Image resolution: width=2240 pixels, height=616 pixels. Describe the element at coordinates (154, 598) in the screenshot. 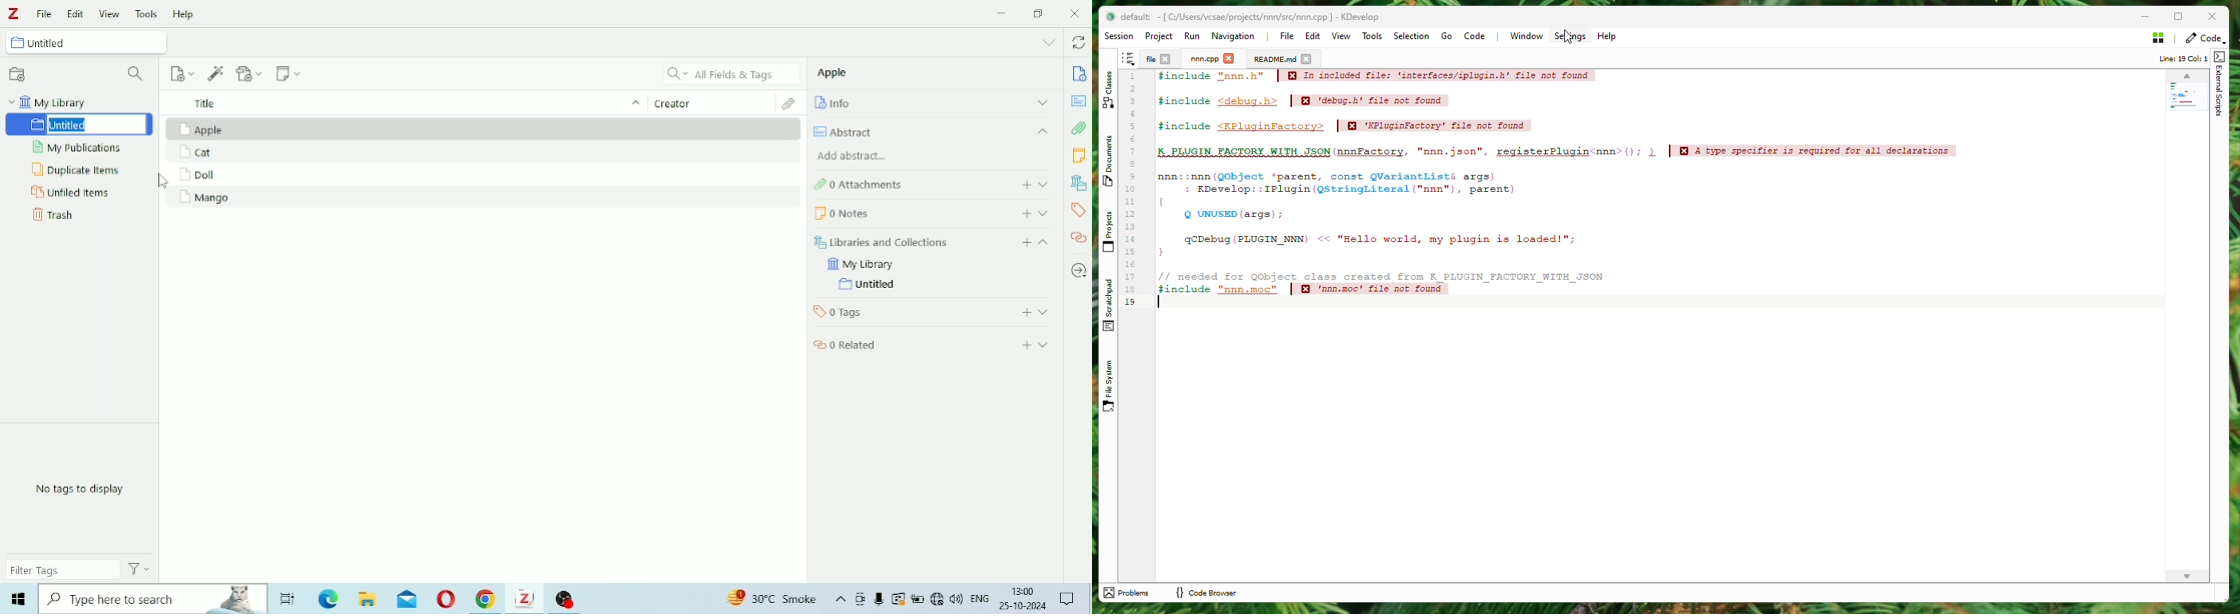

I see `` at that location.